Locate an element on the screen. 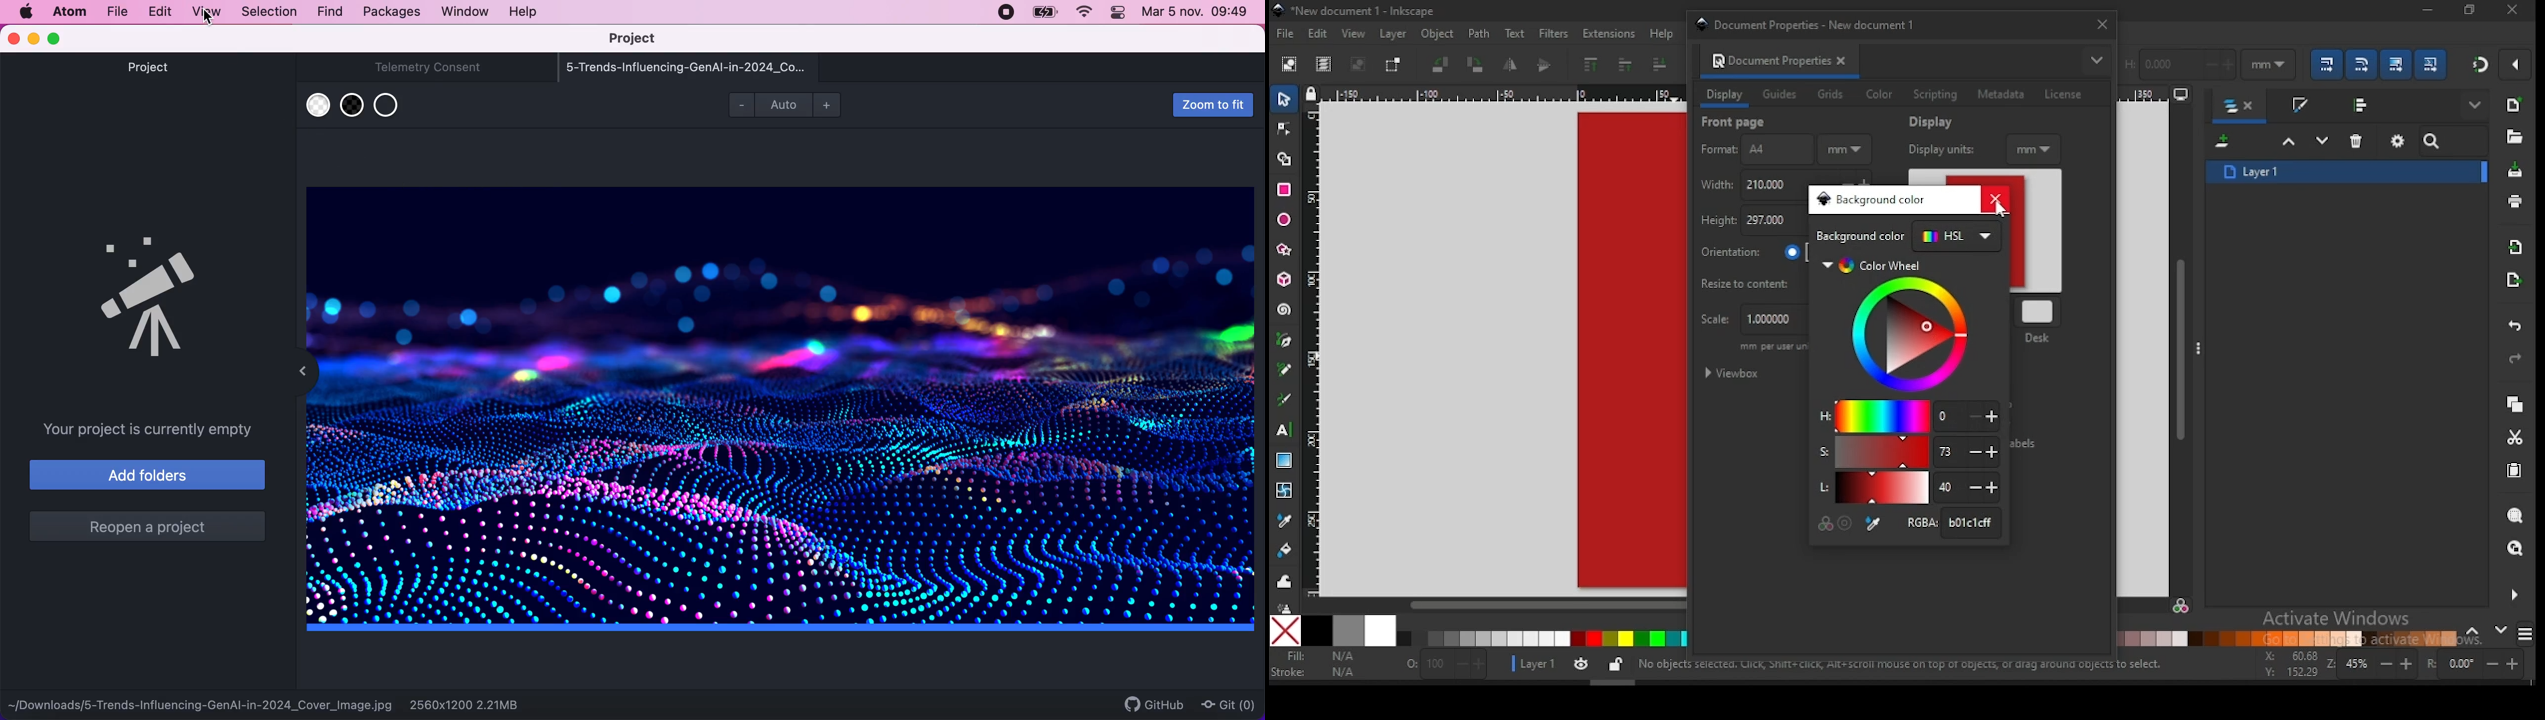  add folders is located at coordinates (154, 475).